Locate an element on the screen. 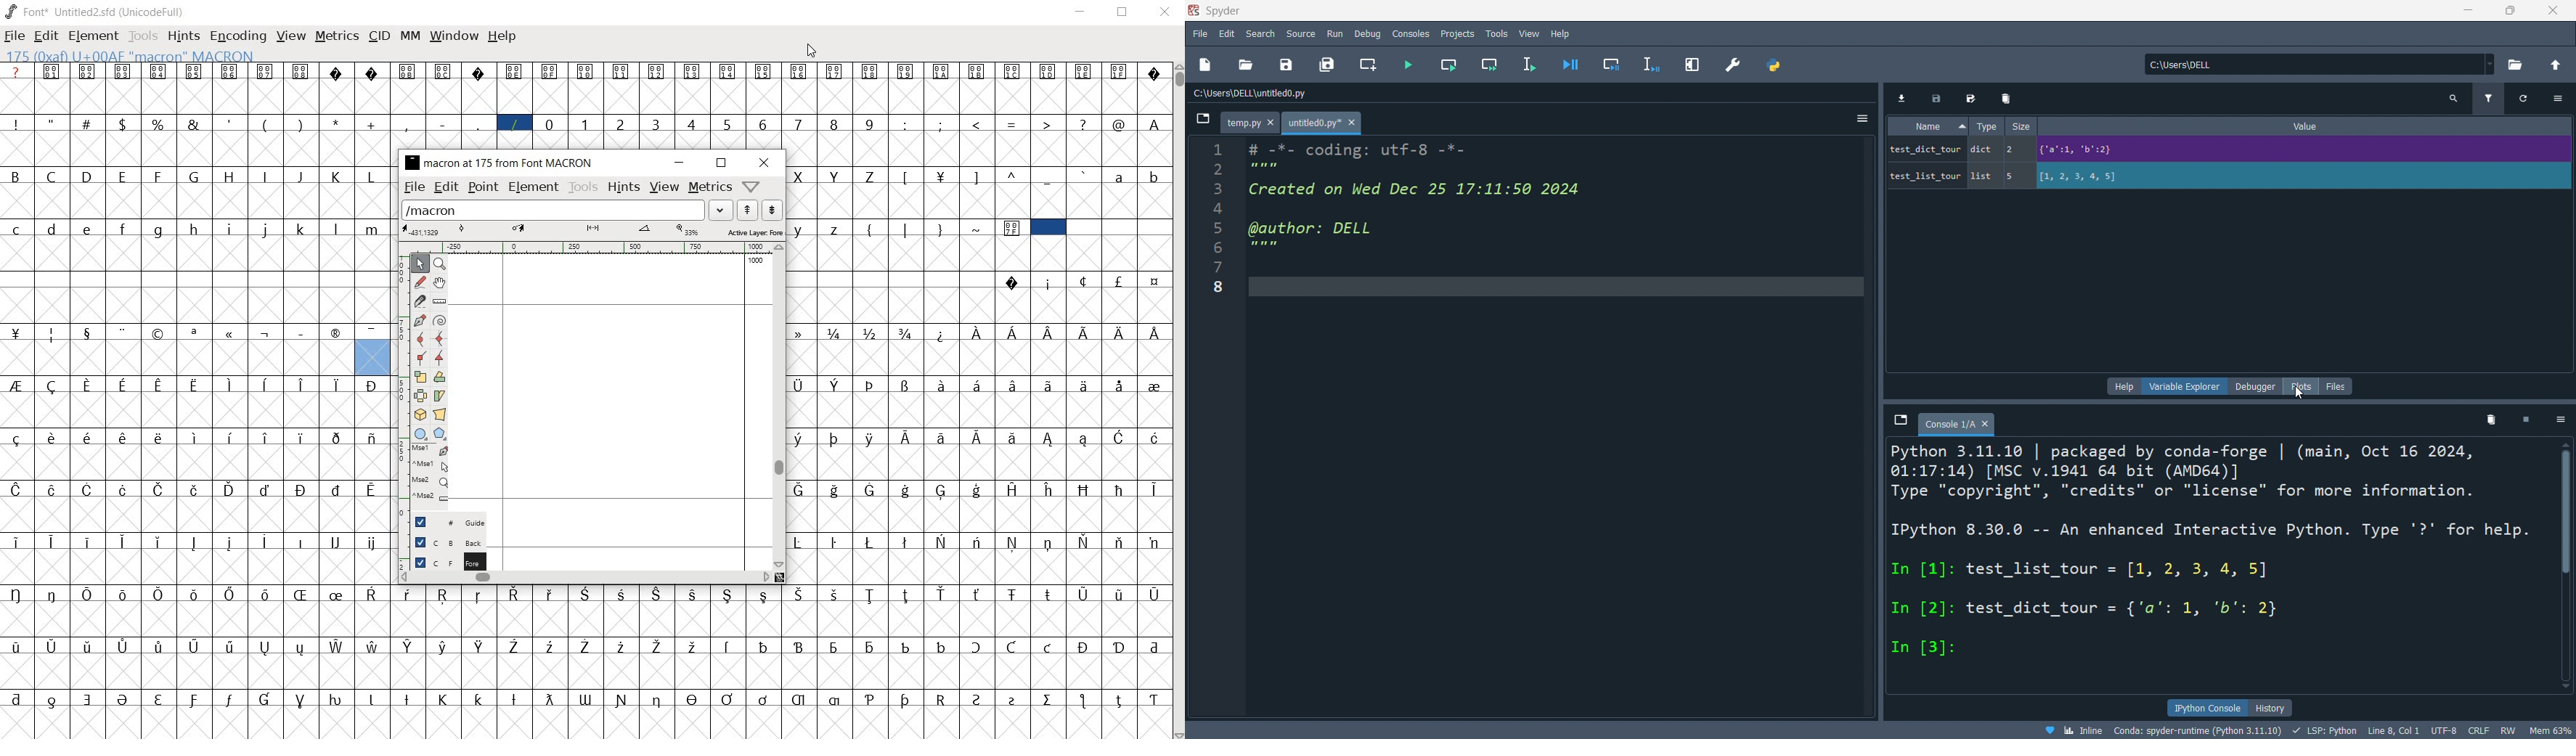 The width and height of the screenshot is (2576, 756). Cursor is located at coordinates (810, 50).